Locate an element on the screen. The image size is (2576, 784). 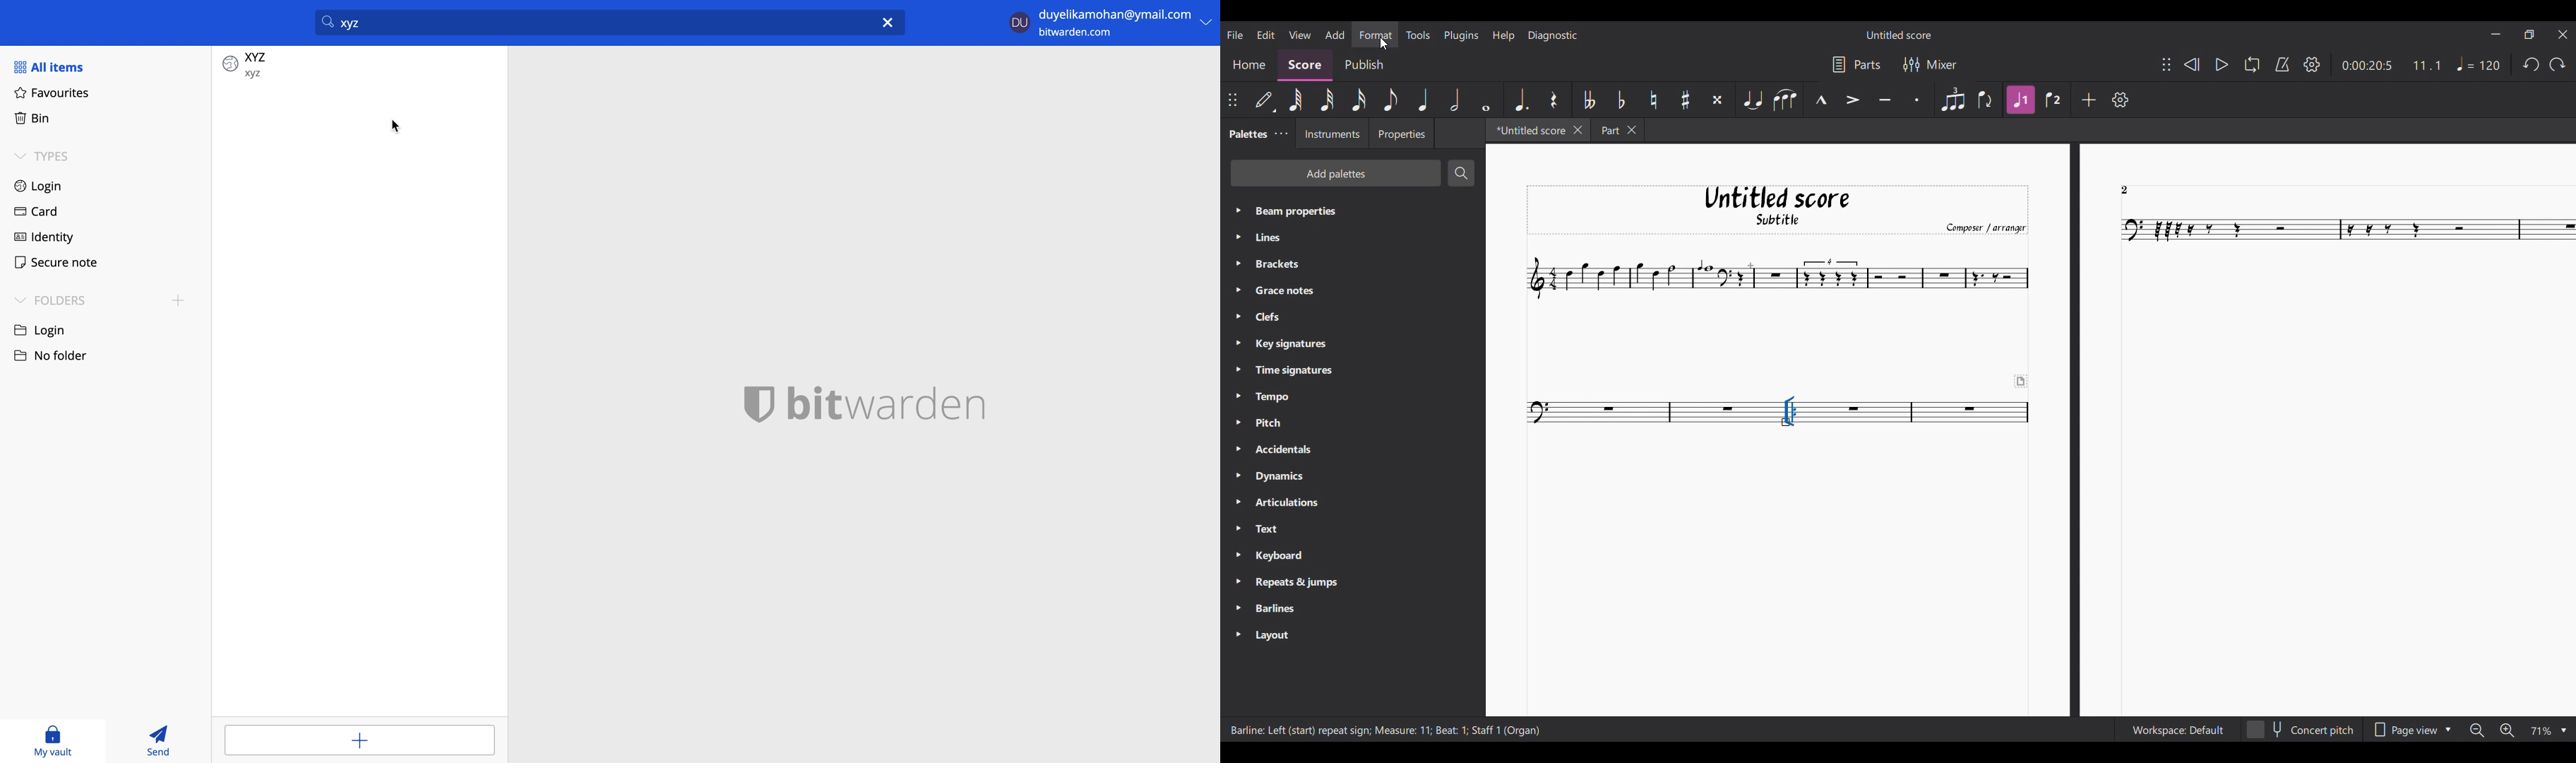
Play is located at coordinates (2222, 65).